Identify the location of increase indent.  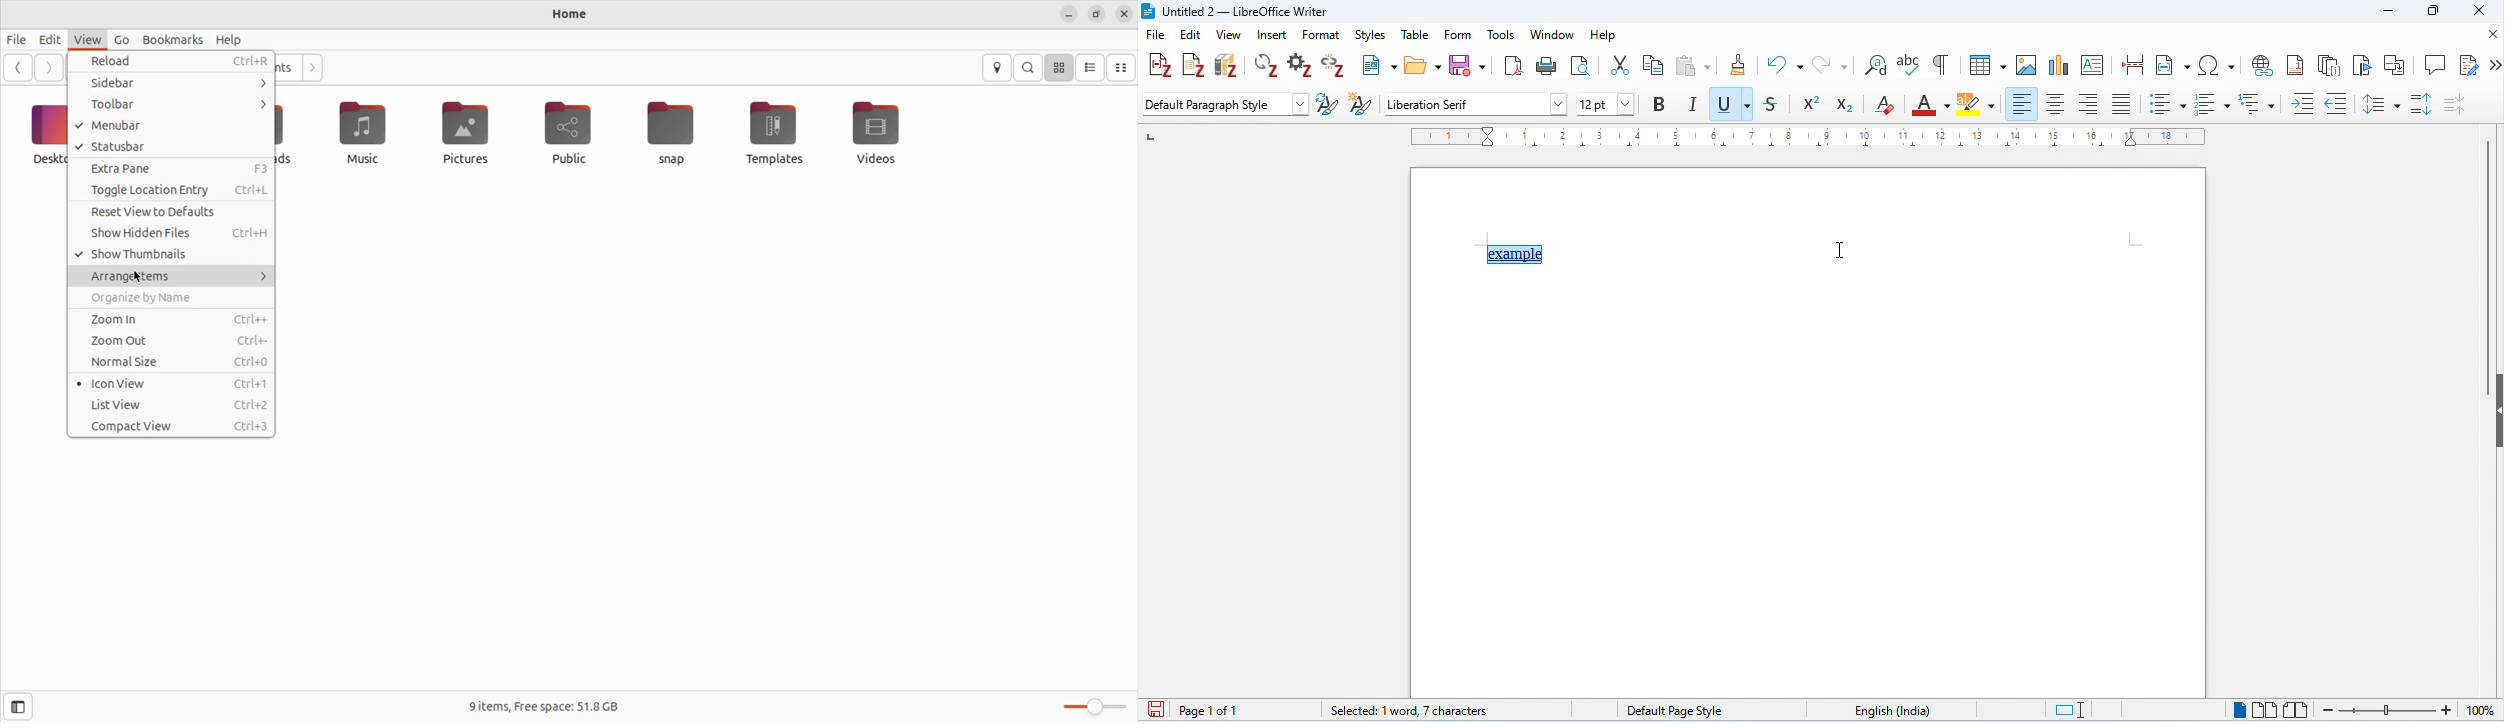
(2304, 103).